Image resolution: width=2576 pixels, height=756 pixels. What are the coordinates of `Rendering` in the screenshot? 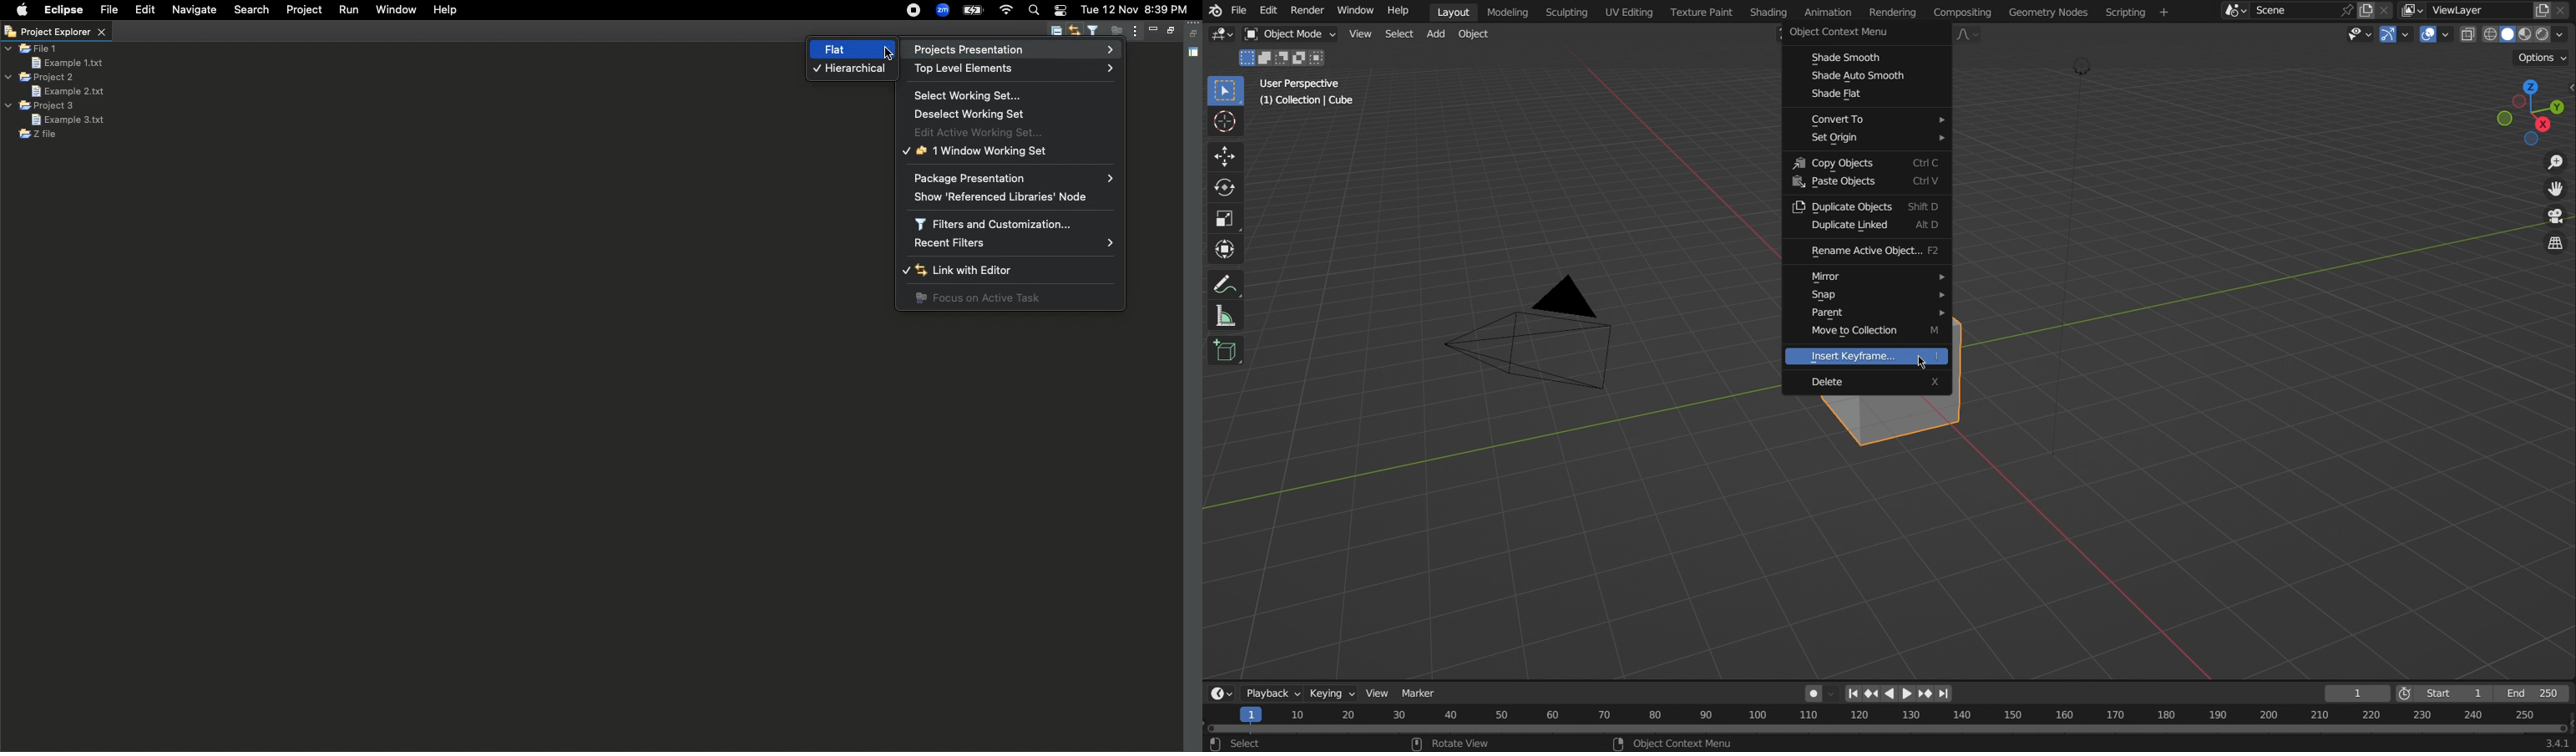 It's located at (1892, 12).